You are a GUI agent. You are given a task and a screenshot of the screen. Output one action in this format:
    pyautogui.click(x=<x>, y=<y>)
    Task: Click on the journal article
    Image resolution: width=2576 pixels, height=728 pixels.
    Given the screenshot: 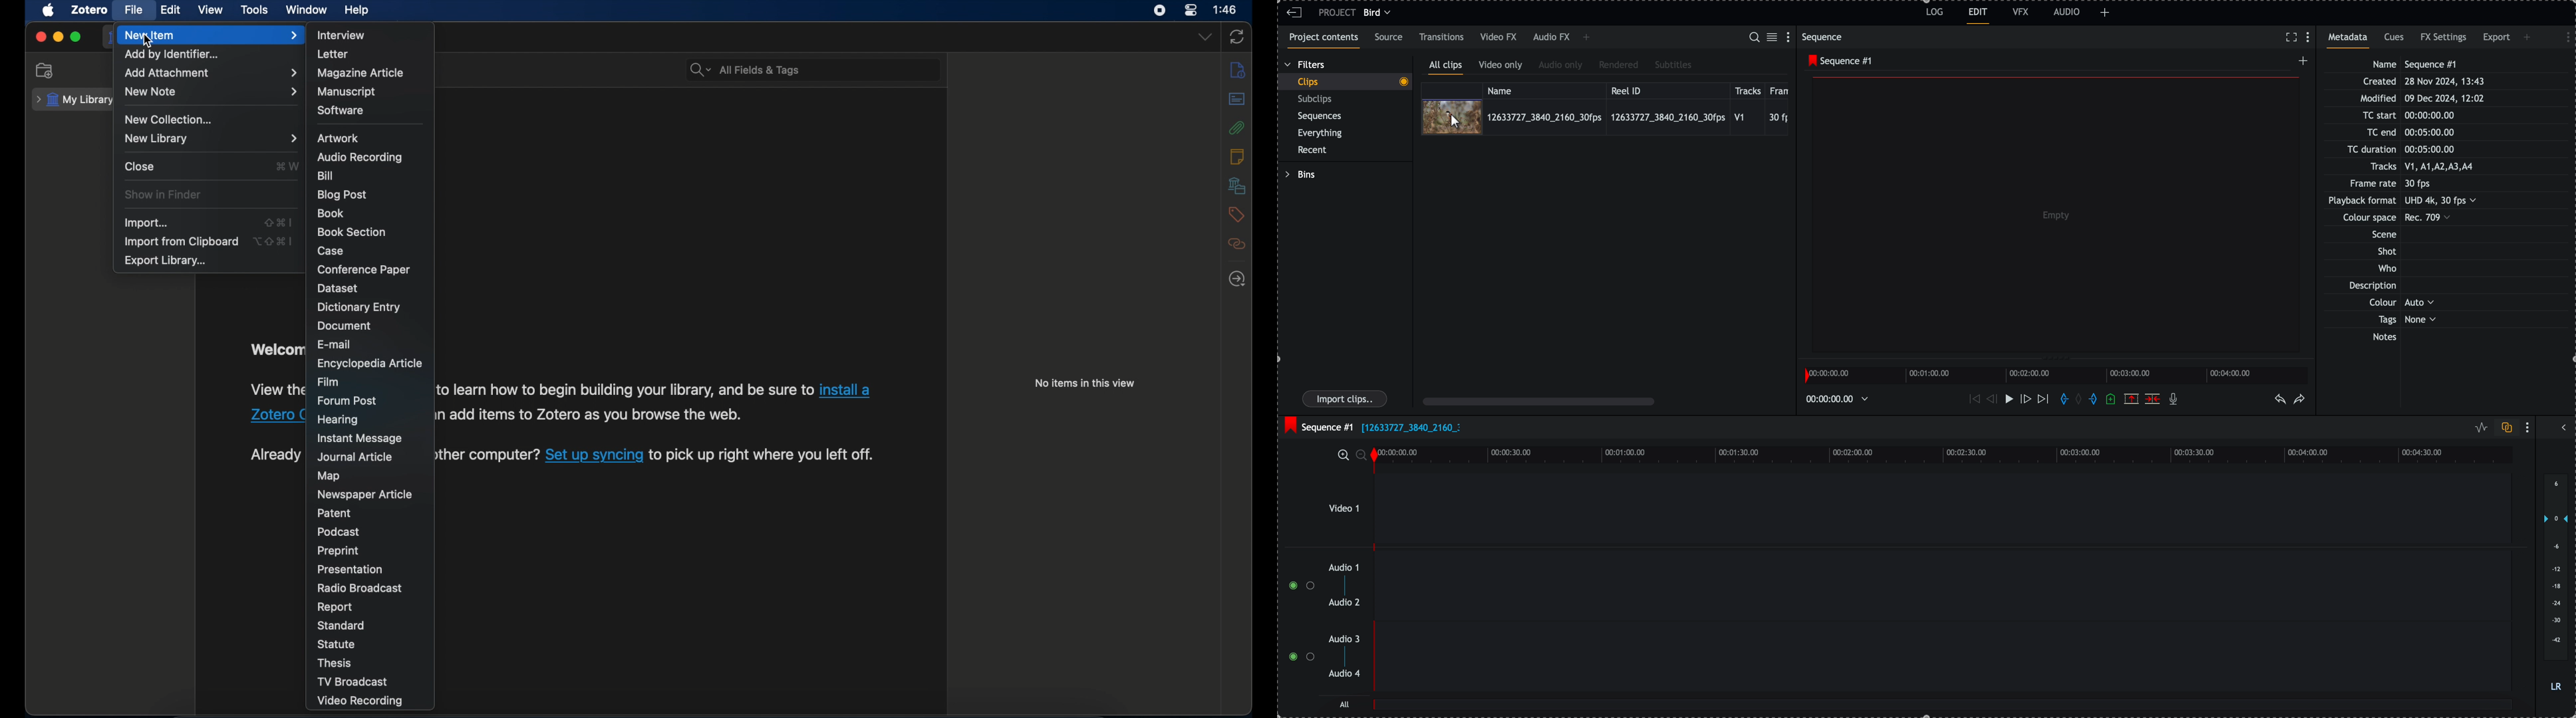 What is the action you would take?
    pyautogui.click(x=356, y=457)
    